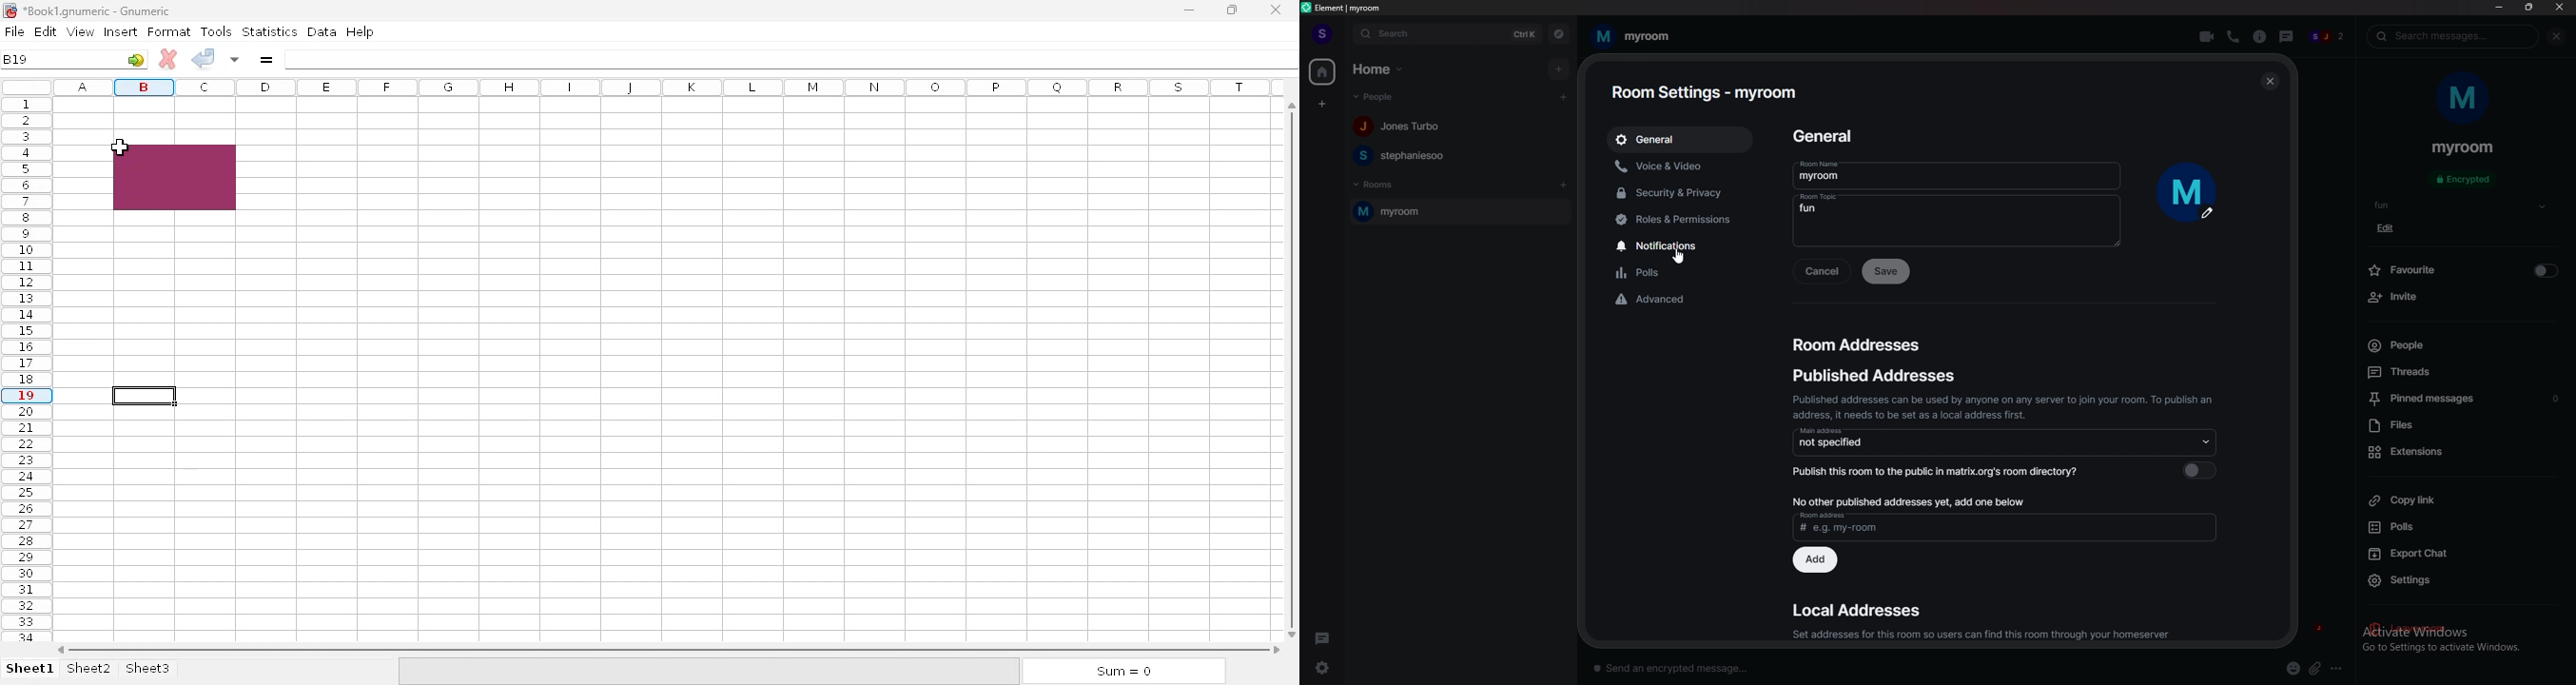  I want to click on published addresses, so click(1876, 375).